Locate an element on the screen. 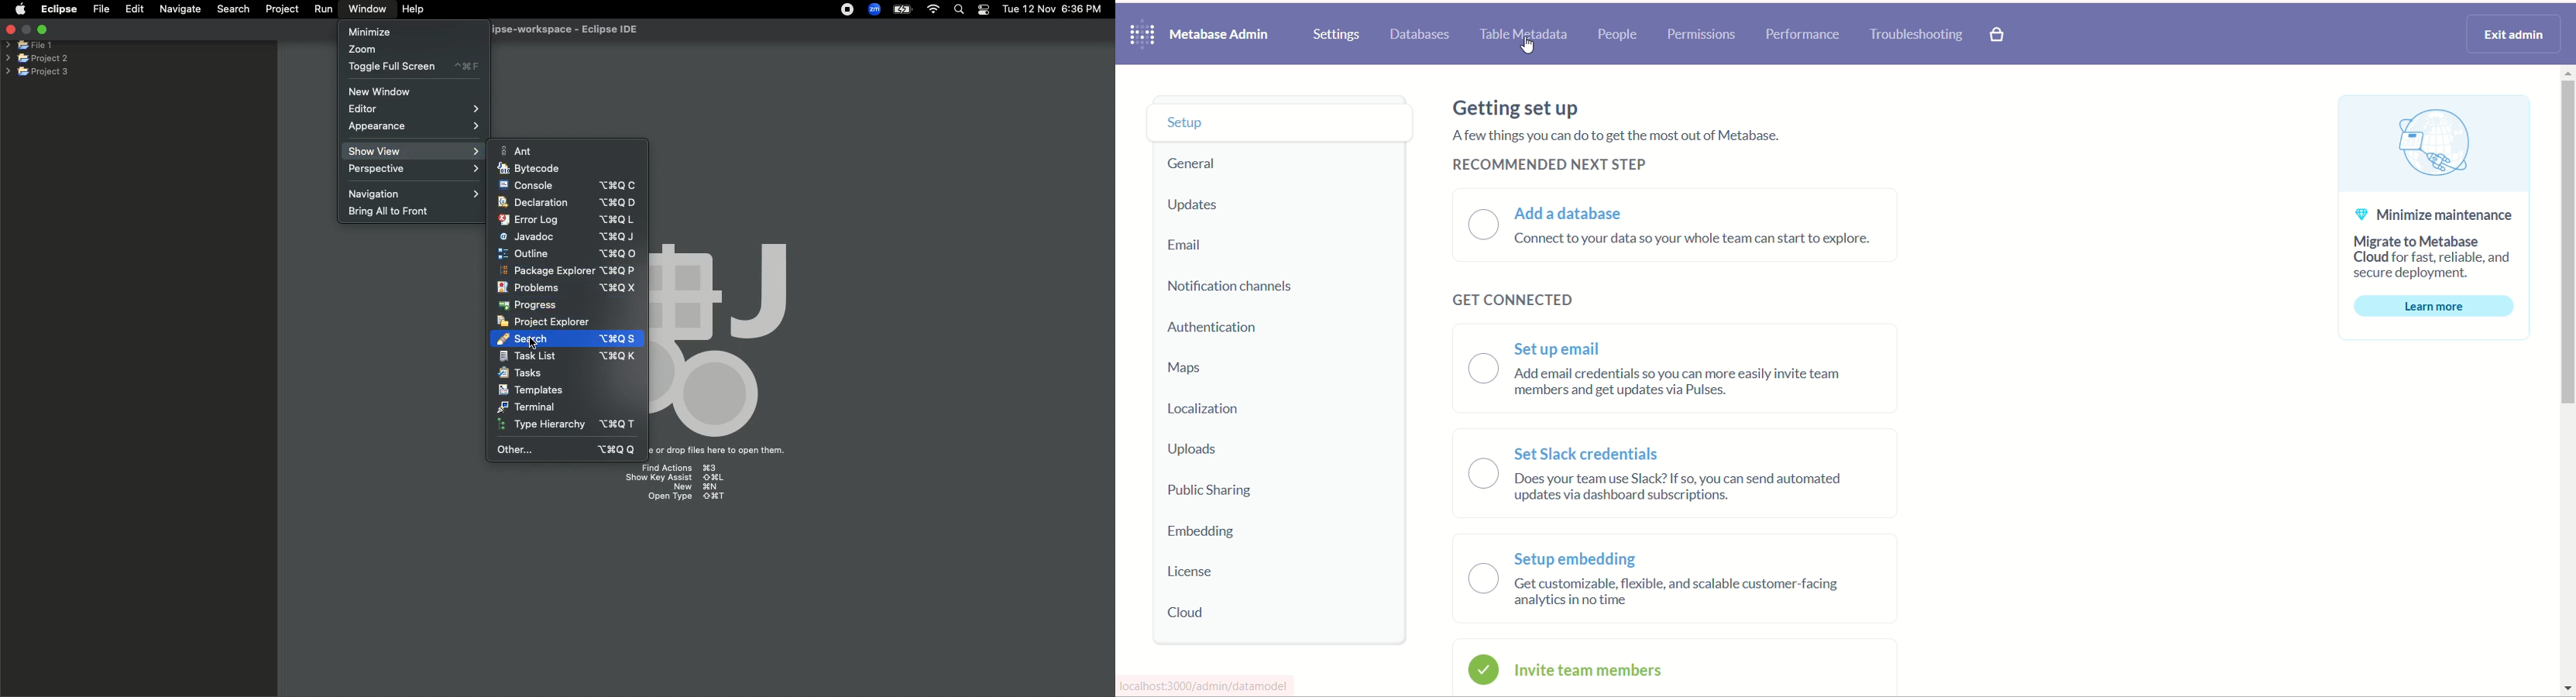 This screenshot has height=700, width=2576. Help is located at coordinates (414, 9).